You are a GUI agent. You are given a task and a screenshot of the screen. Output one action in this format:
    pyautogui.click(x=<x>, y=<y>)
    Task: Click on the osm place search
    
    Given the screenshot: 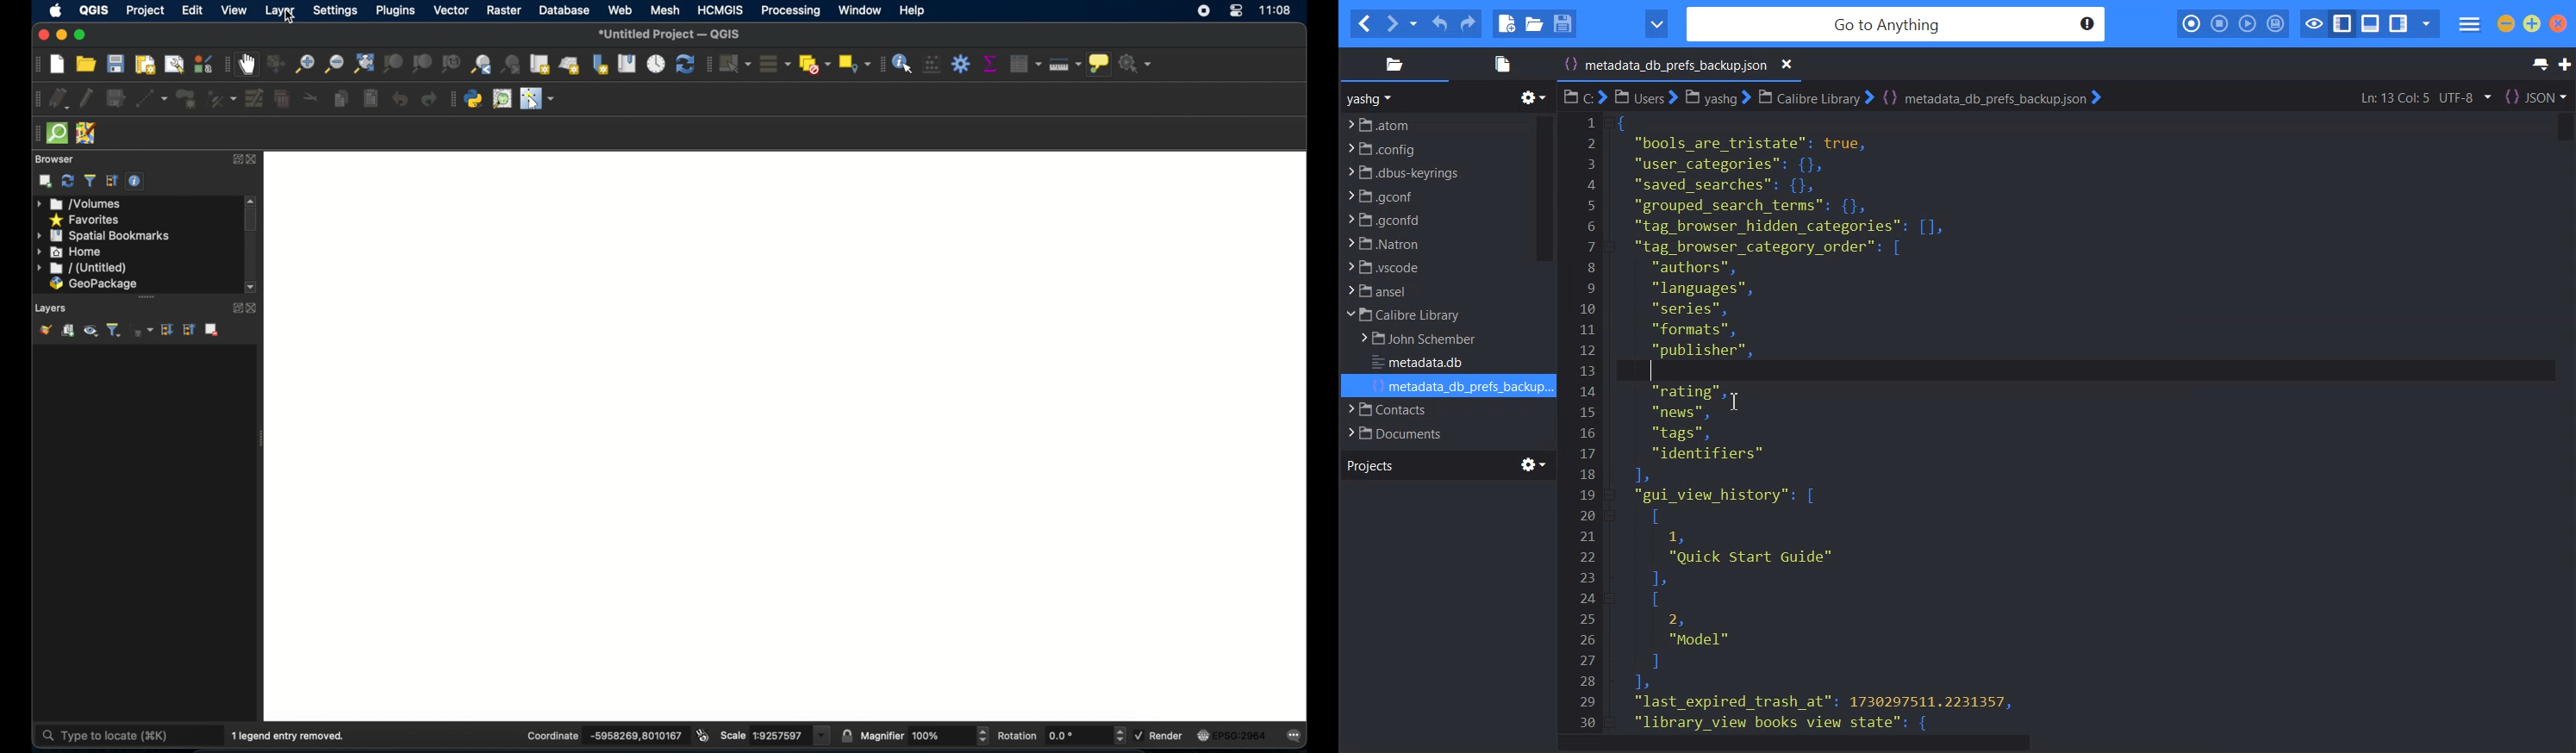 What is the action you would take?
    pyautogui.click(x=504, y=98)
    